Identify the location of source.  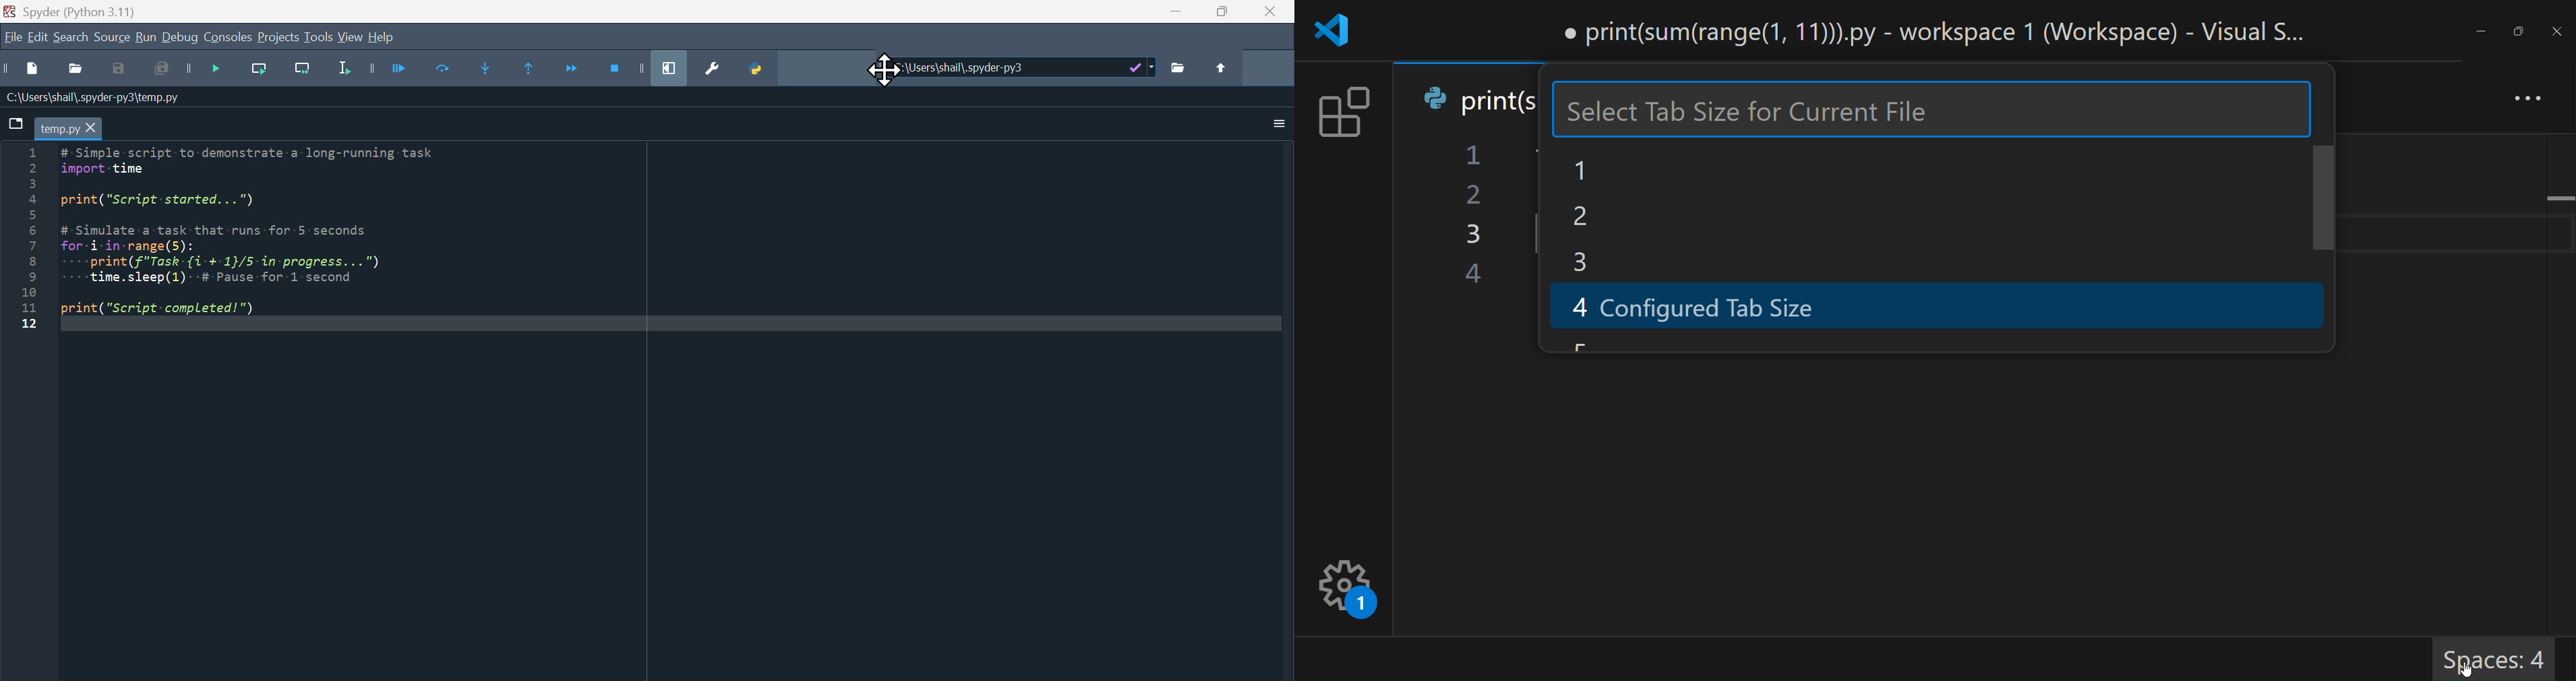
(111, 39).